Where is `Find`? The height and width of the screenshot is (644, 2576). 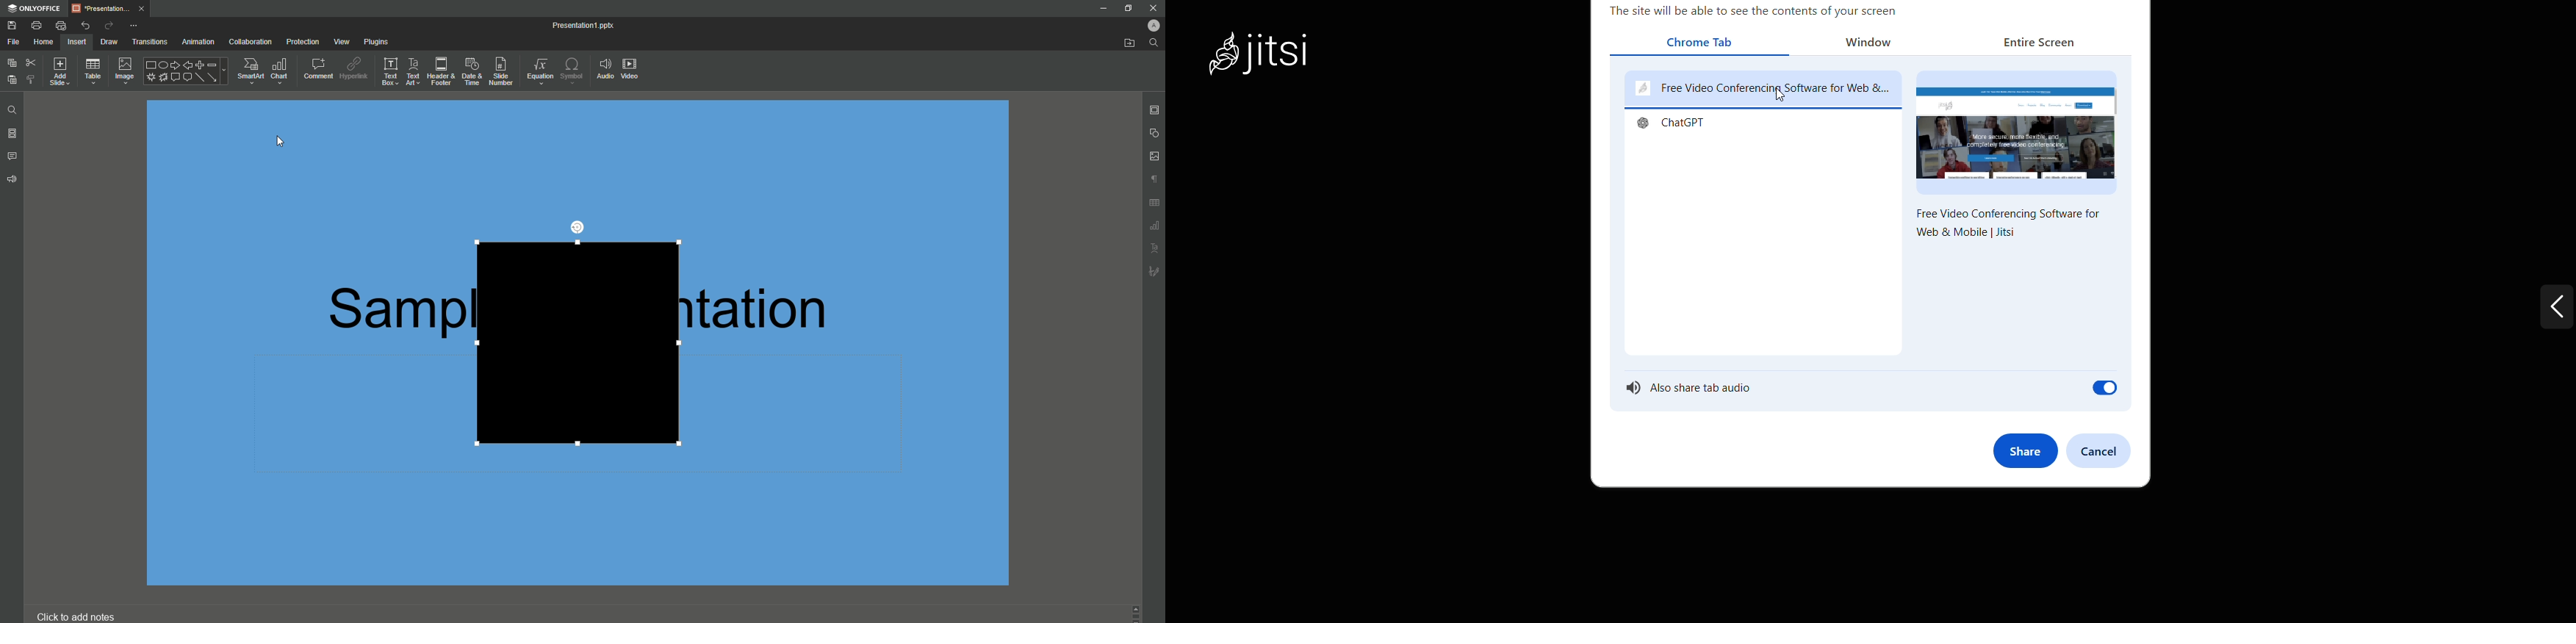
Find is located at coordinates (13, 109).